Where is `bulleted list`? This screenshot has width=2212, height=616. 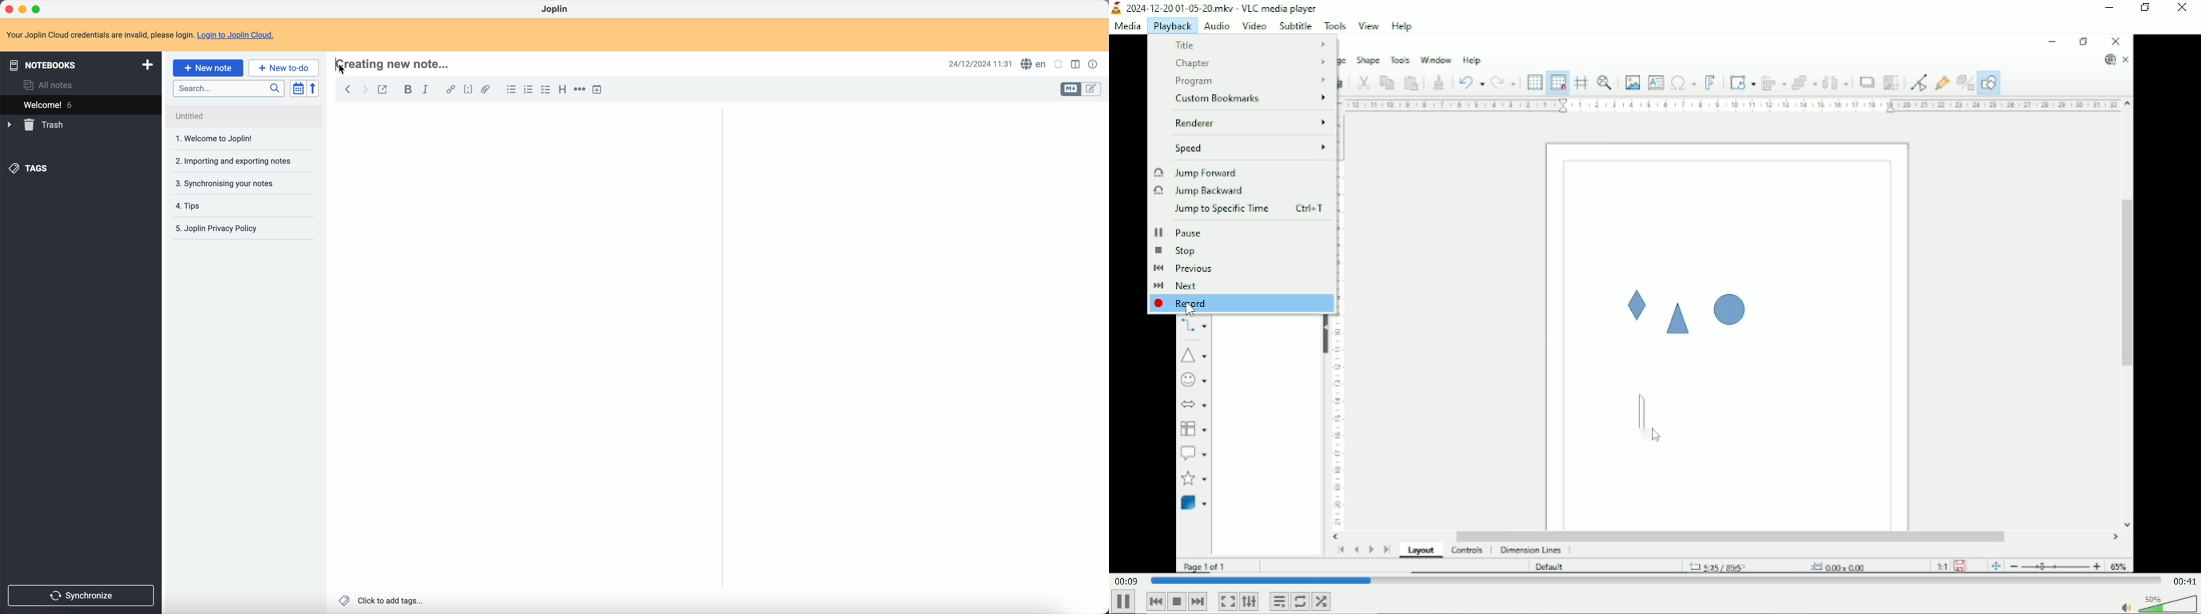 bulleted list is located at coordinates (511, 90).